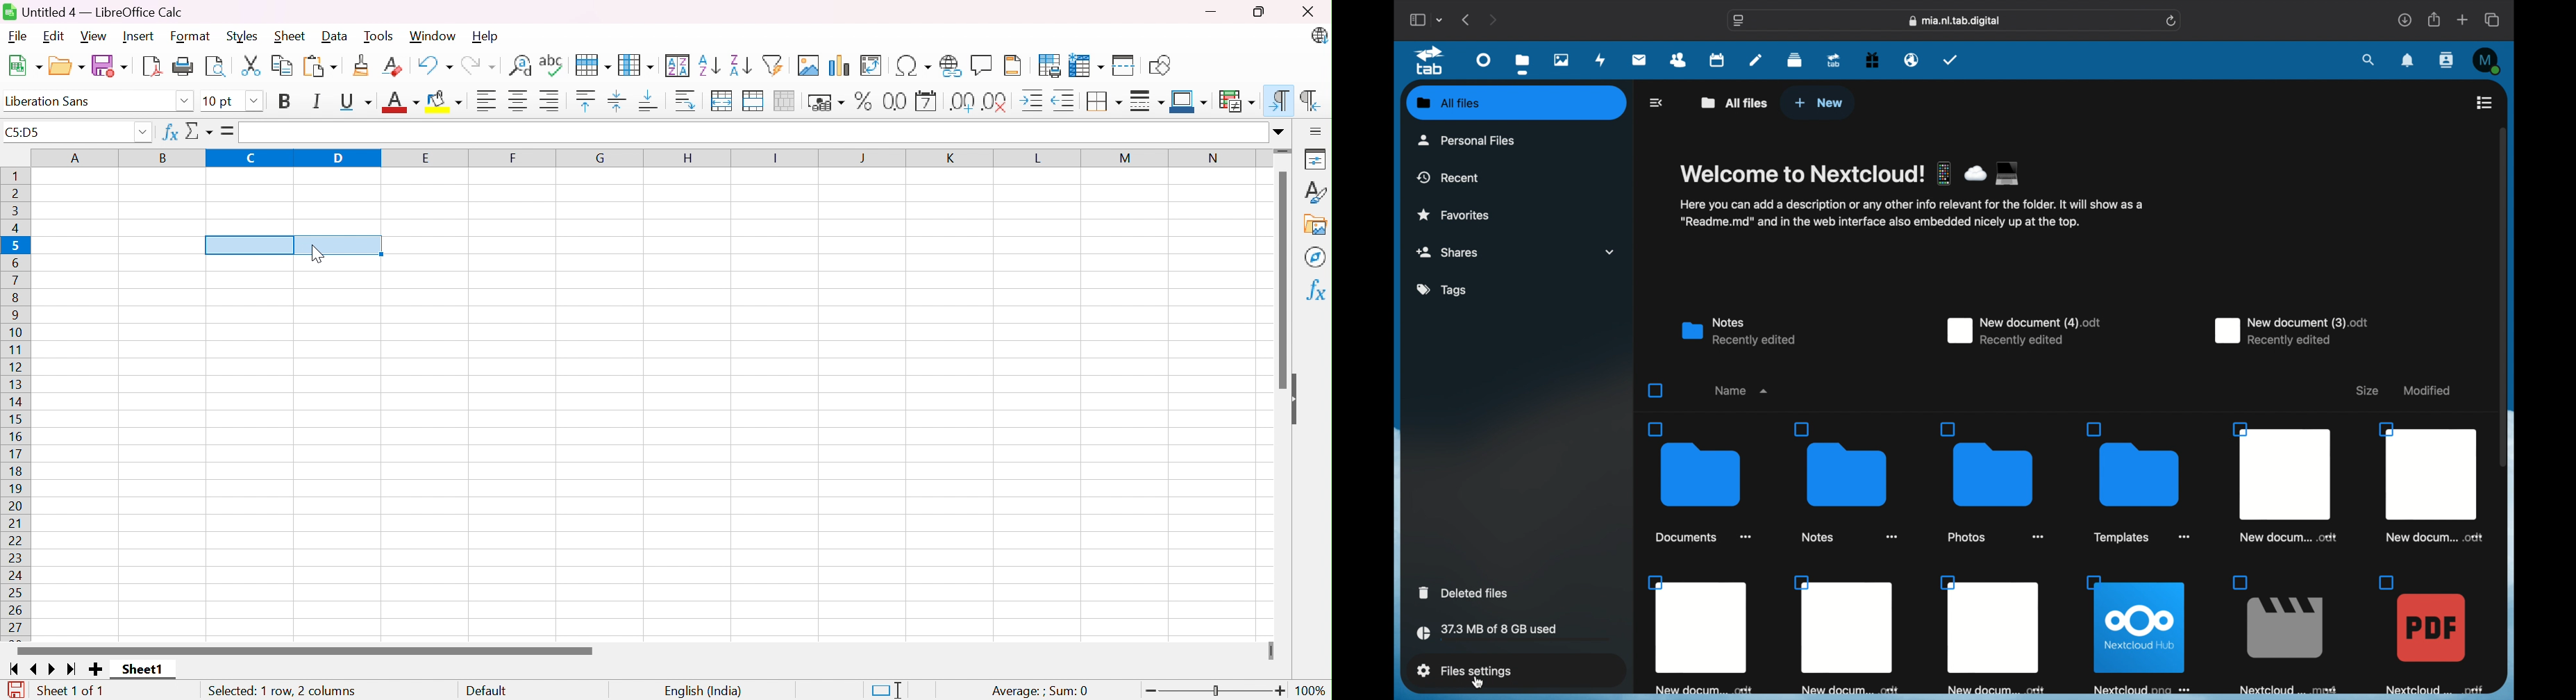 The image size is (2576, 700). What do you see at coordinates (651, 103) in the screenshot?
I see `Align Bottom` at bounding box center [651, 103].